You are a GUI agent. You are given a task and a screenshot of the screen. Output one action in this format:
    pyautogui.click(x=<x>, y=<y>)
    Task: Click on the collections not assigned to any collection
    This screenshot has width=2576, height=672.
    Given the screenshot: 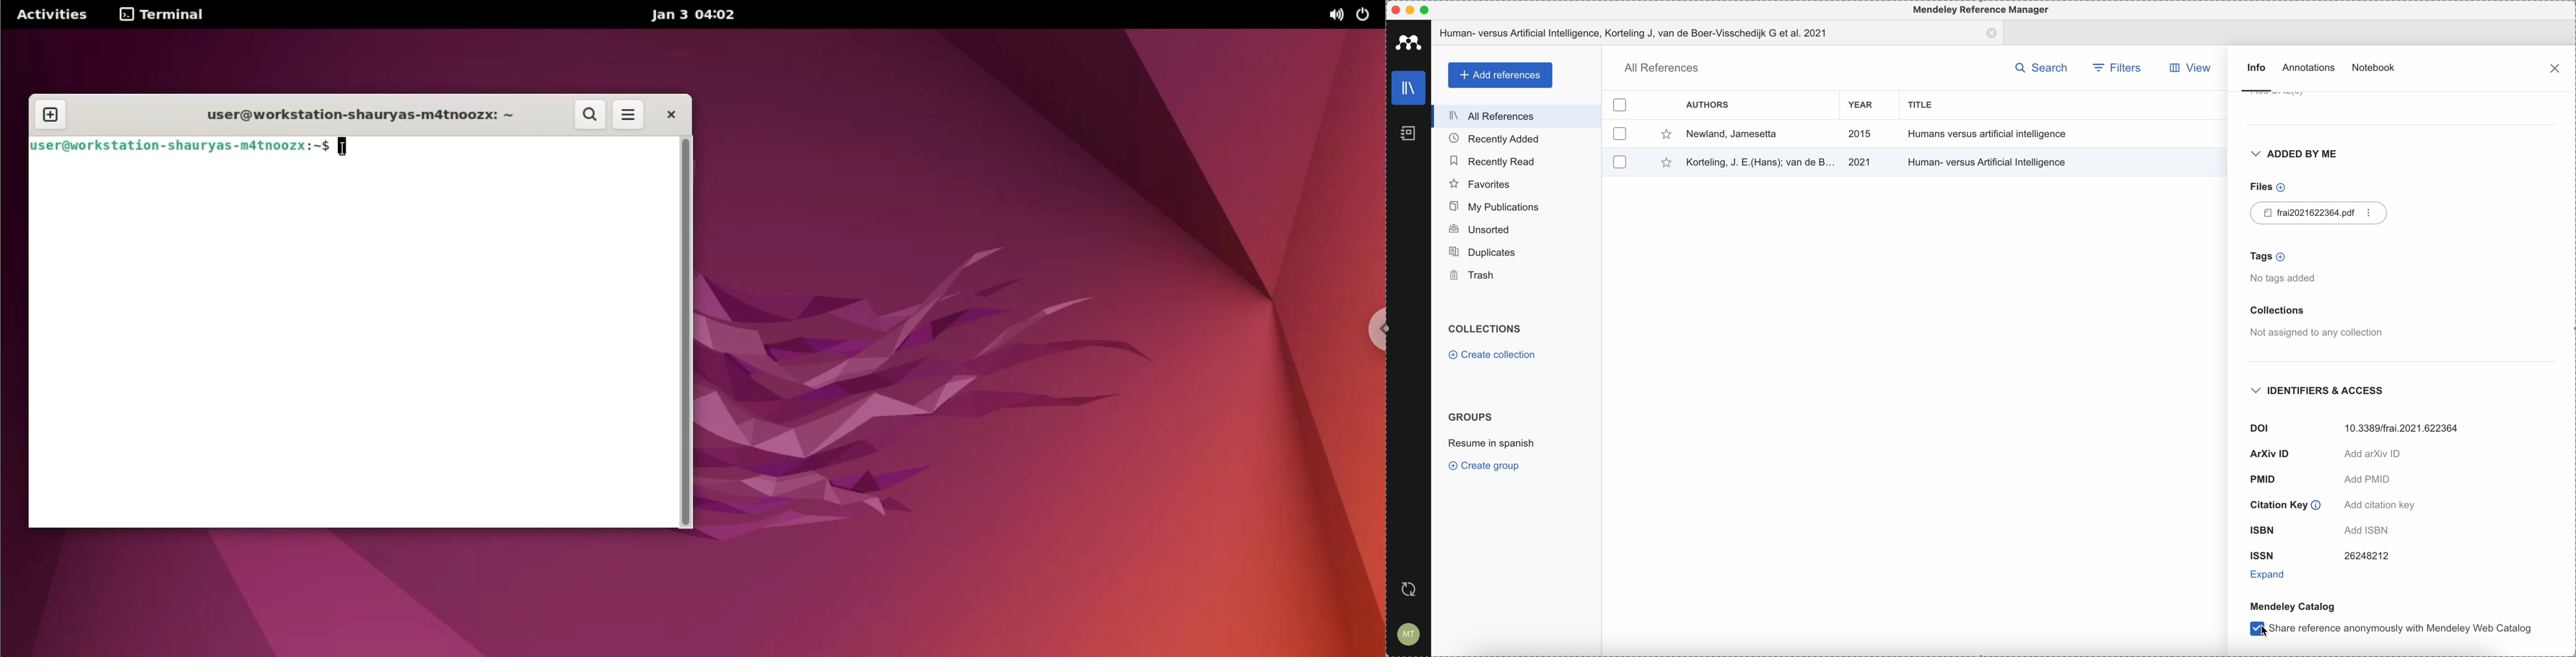 What is the action you would take?
    pyautogui.click(x=2315, y=323)
    